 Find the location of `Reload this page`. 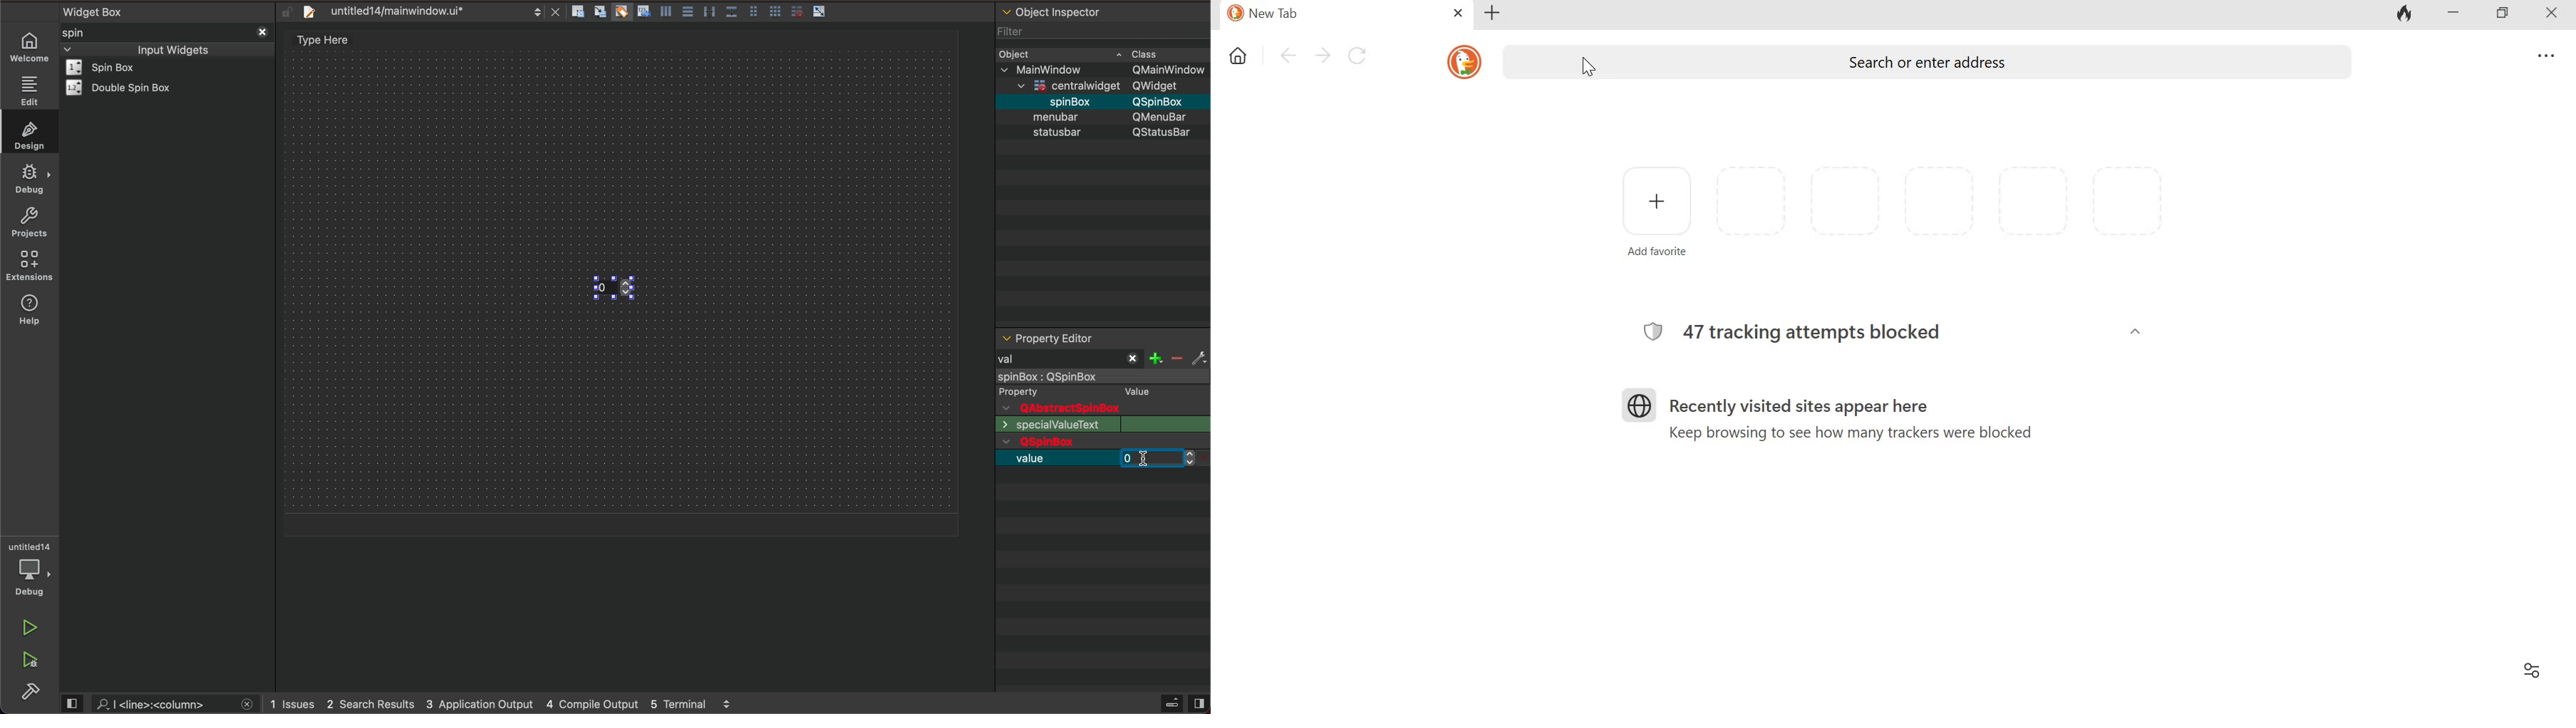

Reload this page is located at coordinates (1356, 56).